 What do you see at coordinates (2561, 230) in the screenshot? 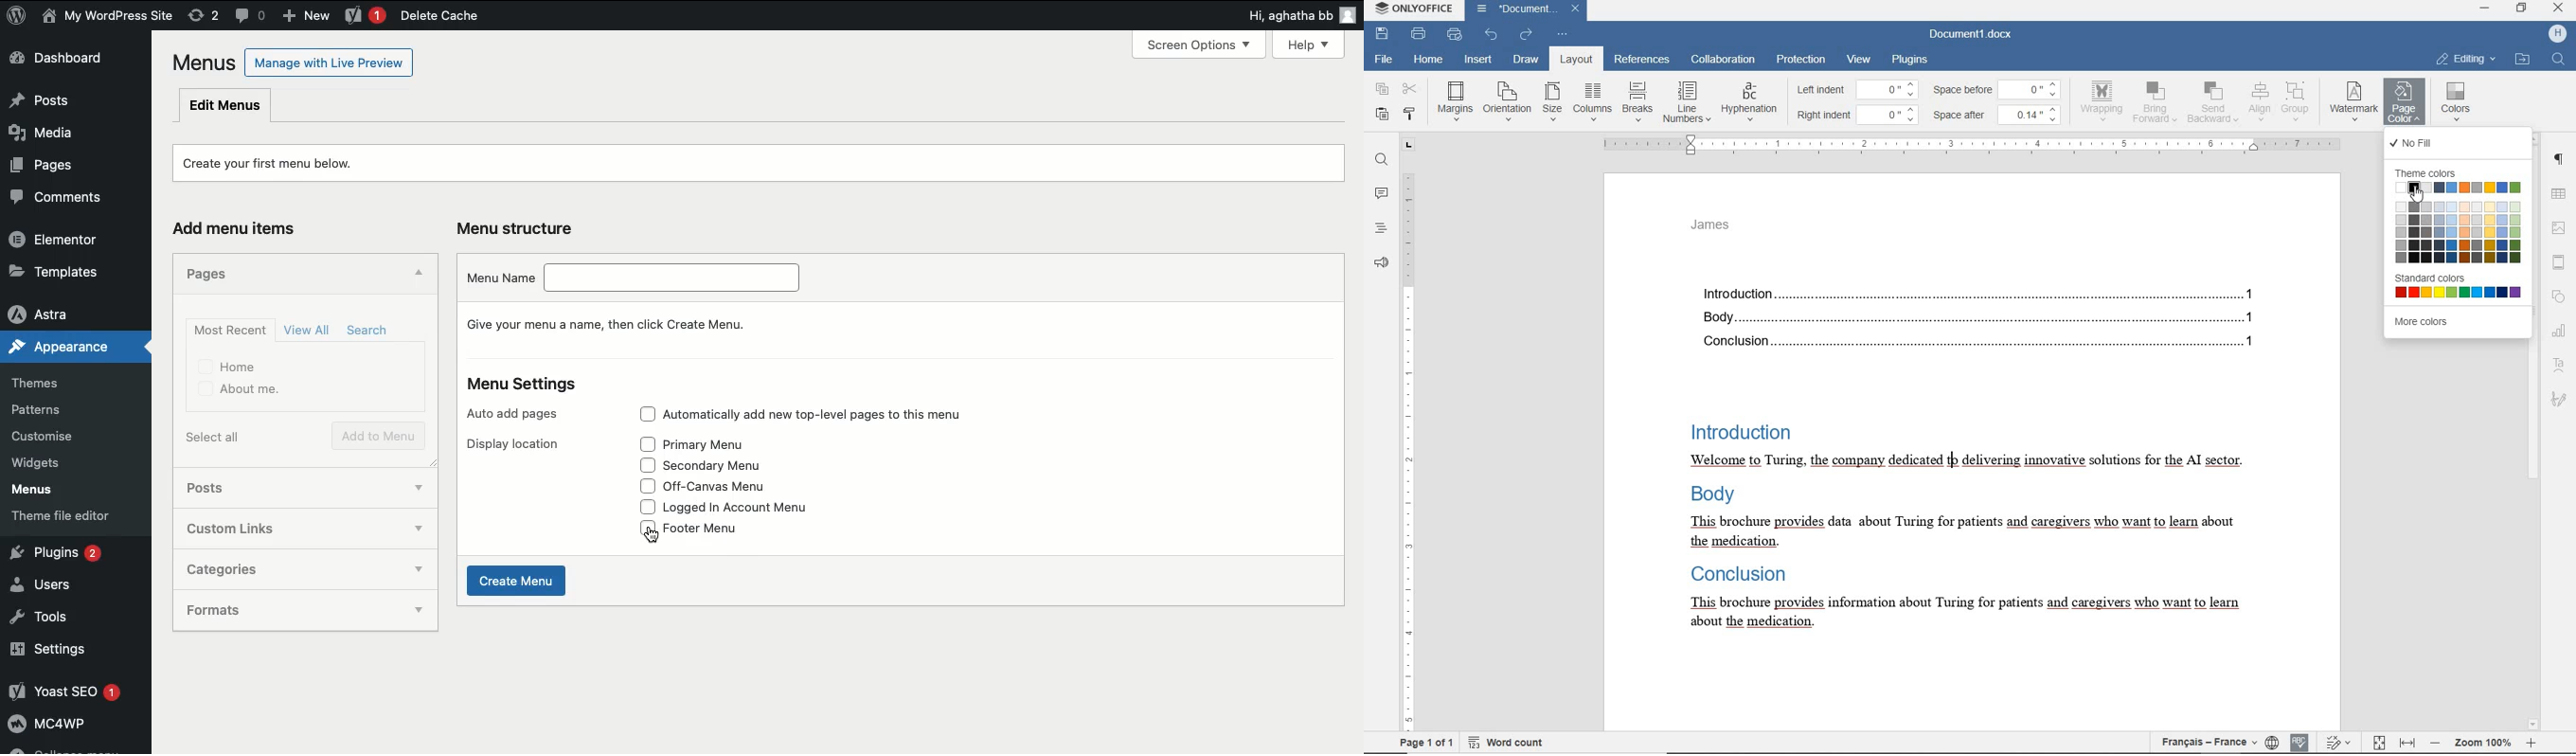
I see `image` at bounding box center [2561, 230].